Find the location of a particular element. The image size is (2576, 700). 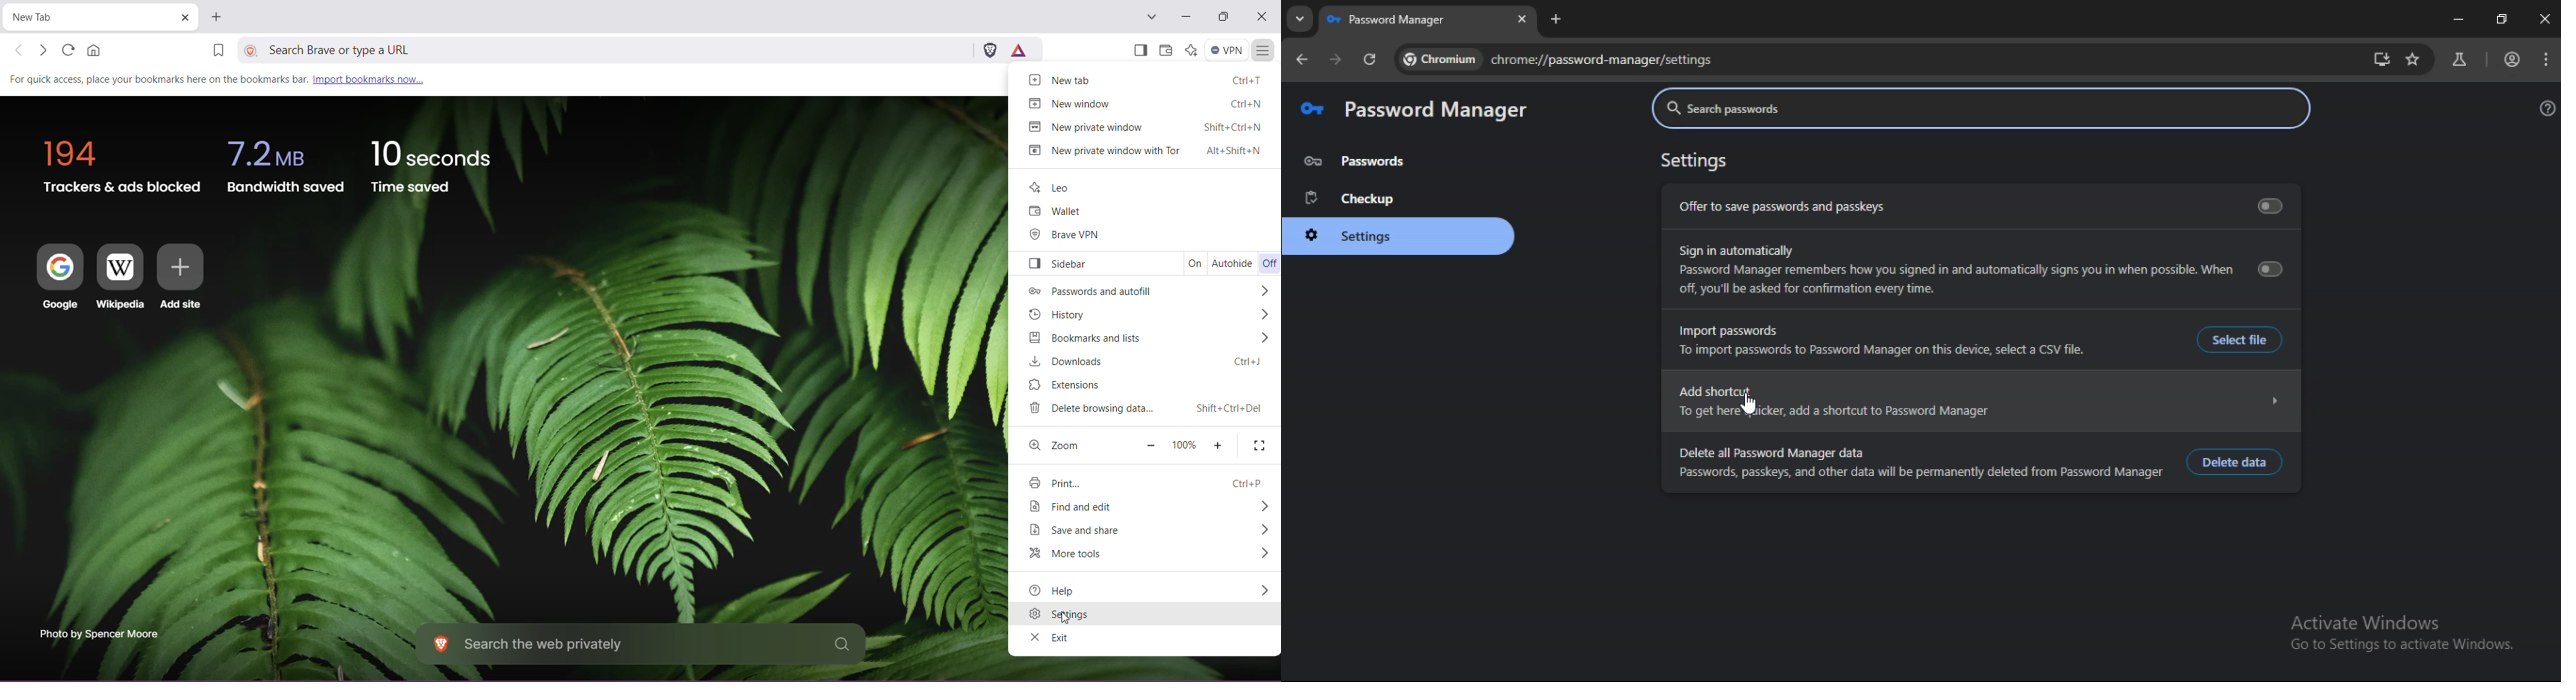

cursor is located at coordinates (1066, 617).